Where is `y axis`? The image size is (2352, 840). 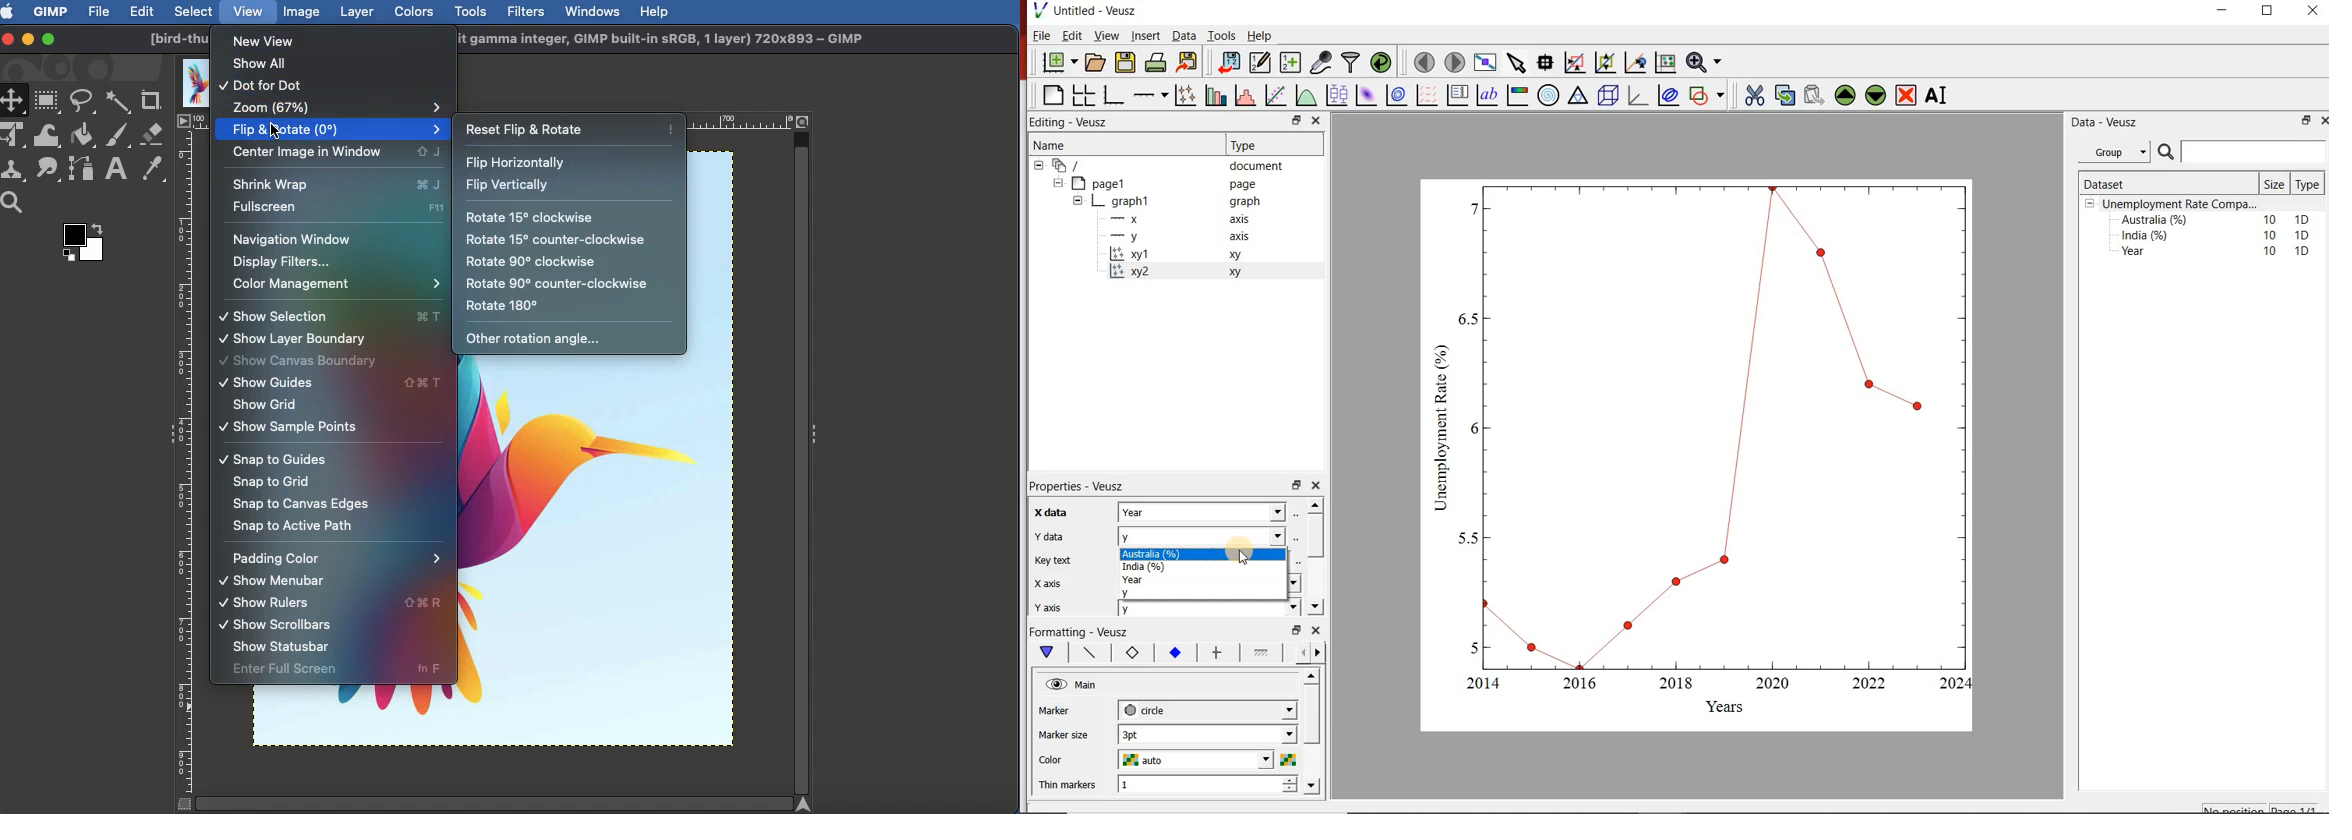 y axis is located at coordinates (1058, 605).